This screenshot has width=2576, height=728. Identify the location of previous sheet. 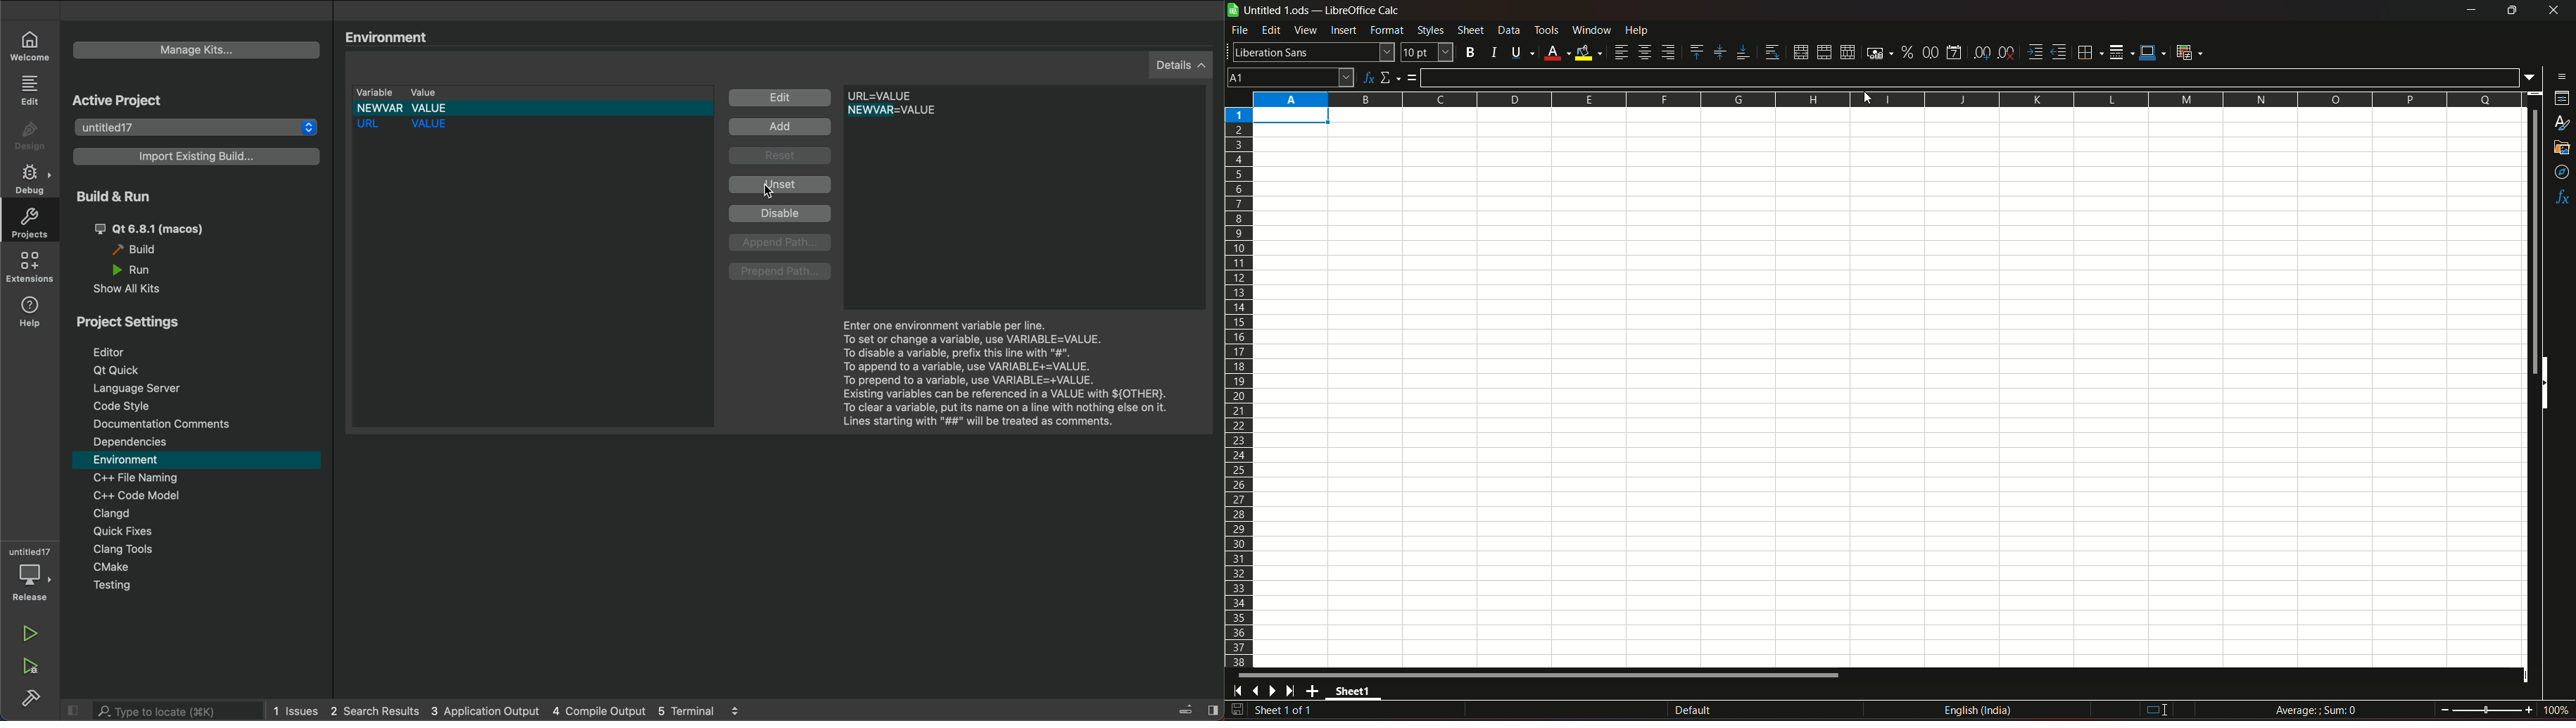
(1257, 692).